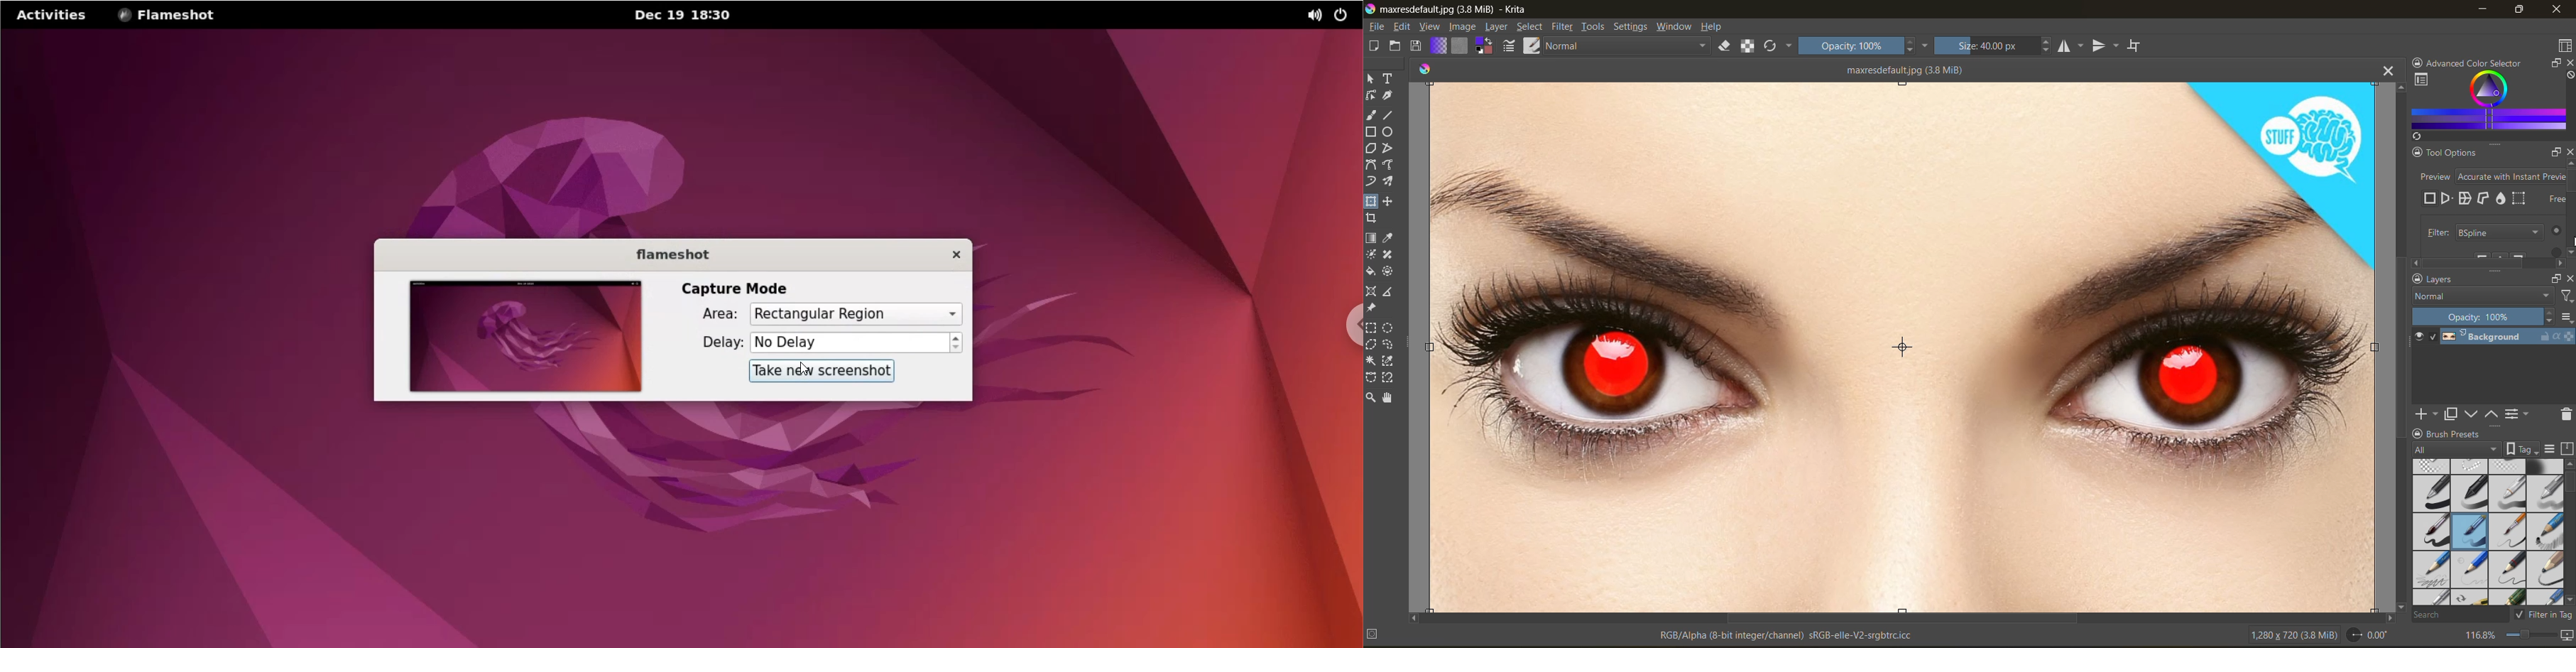 The width and height of the screenshot is (2576, 672). What do you see at coordinates (2473, 413) in the screenshot?
I see `mask down` at bounding box center [2473, 413].